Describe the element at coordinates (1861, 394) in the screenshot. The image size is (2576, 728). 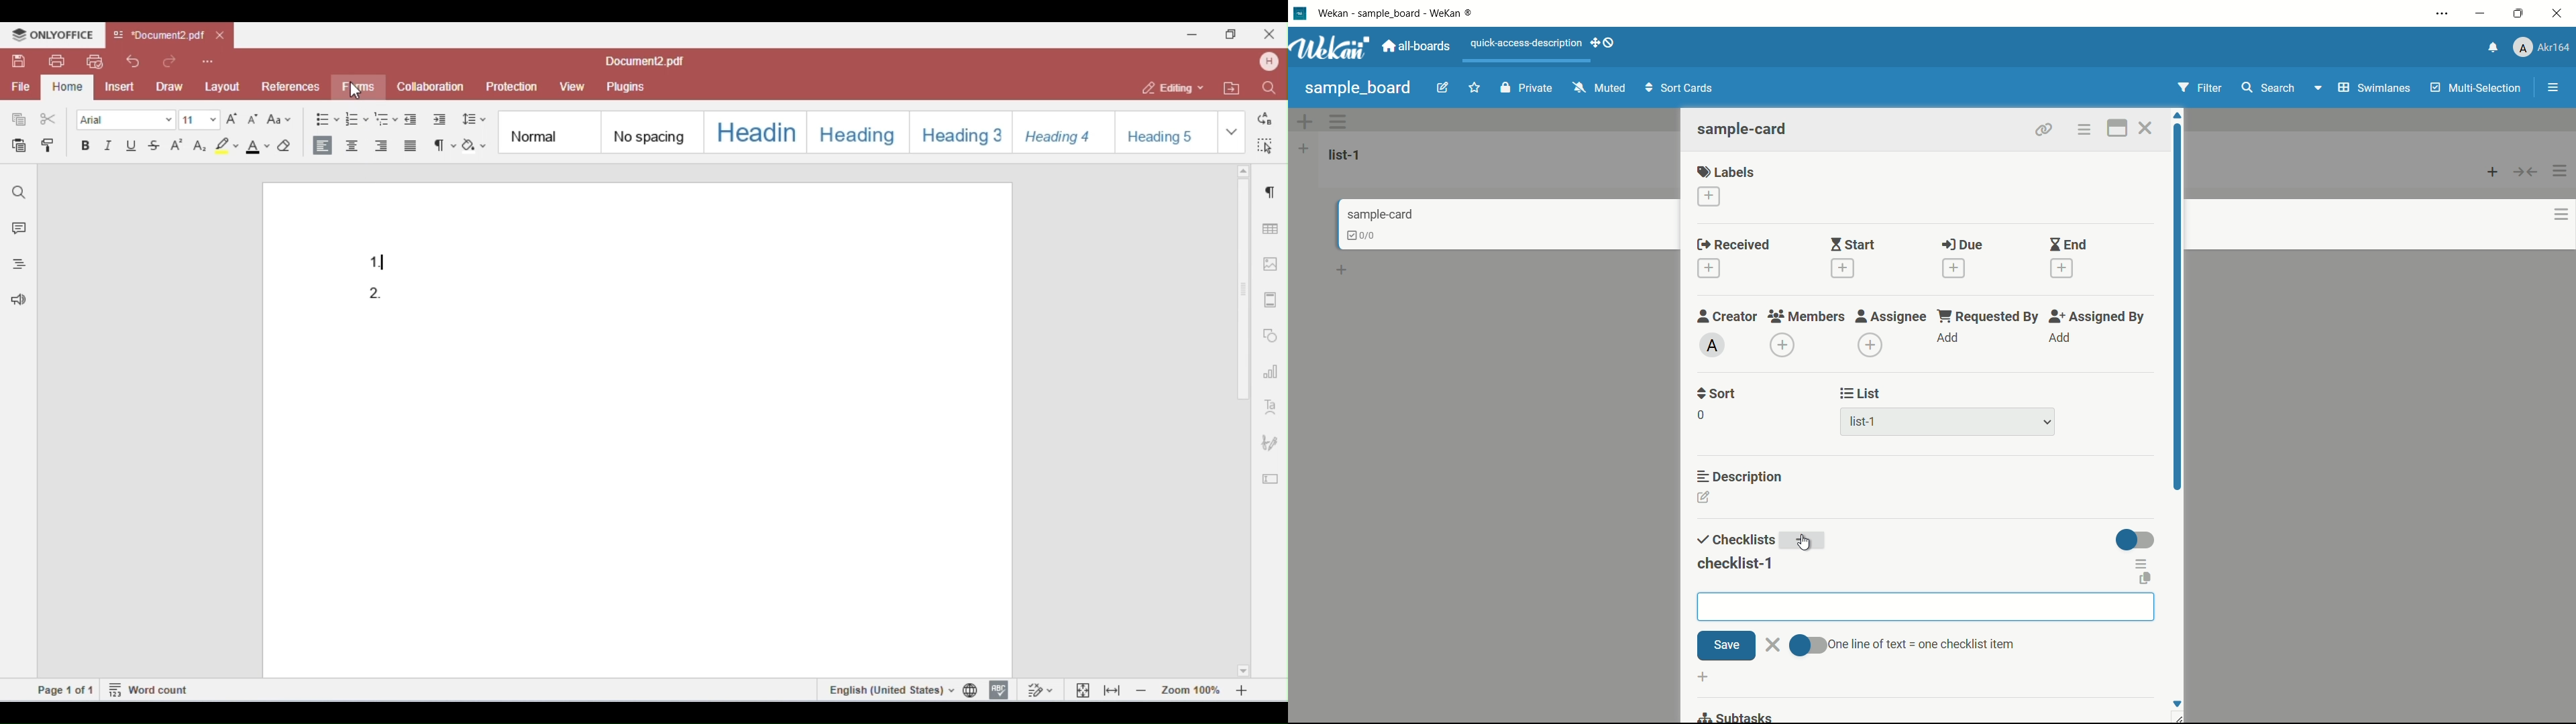
I see `list` at that location.